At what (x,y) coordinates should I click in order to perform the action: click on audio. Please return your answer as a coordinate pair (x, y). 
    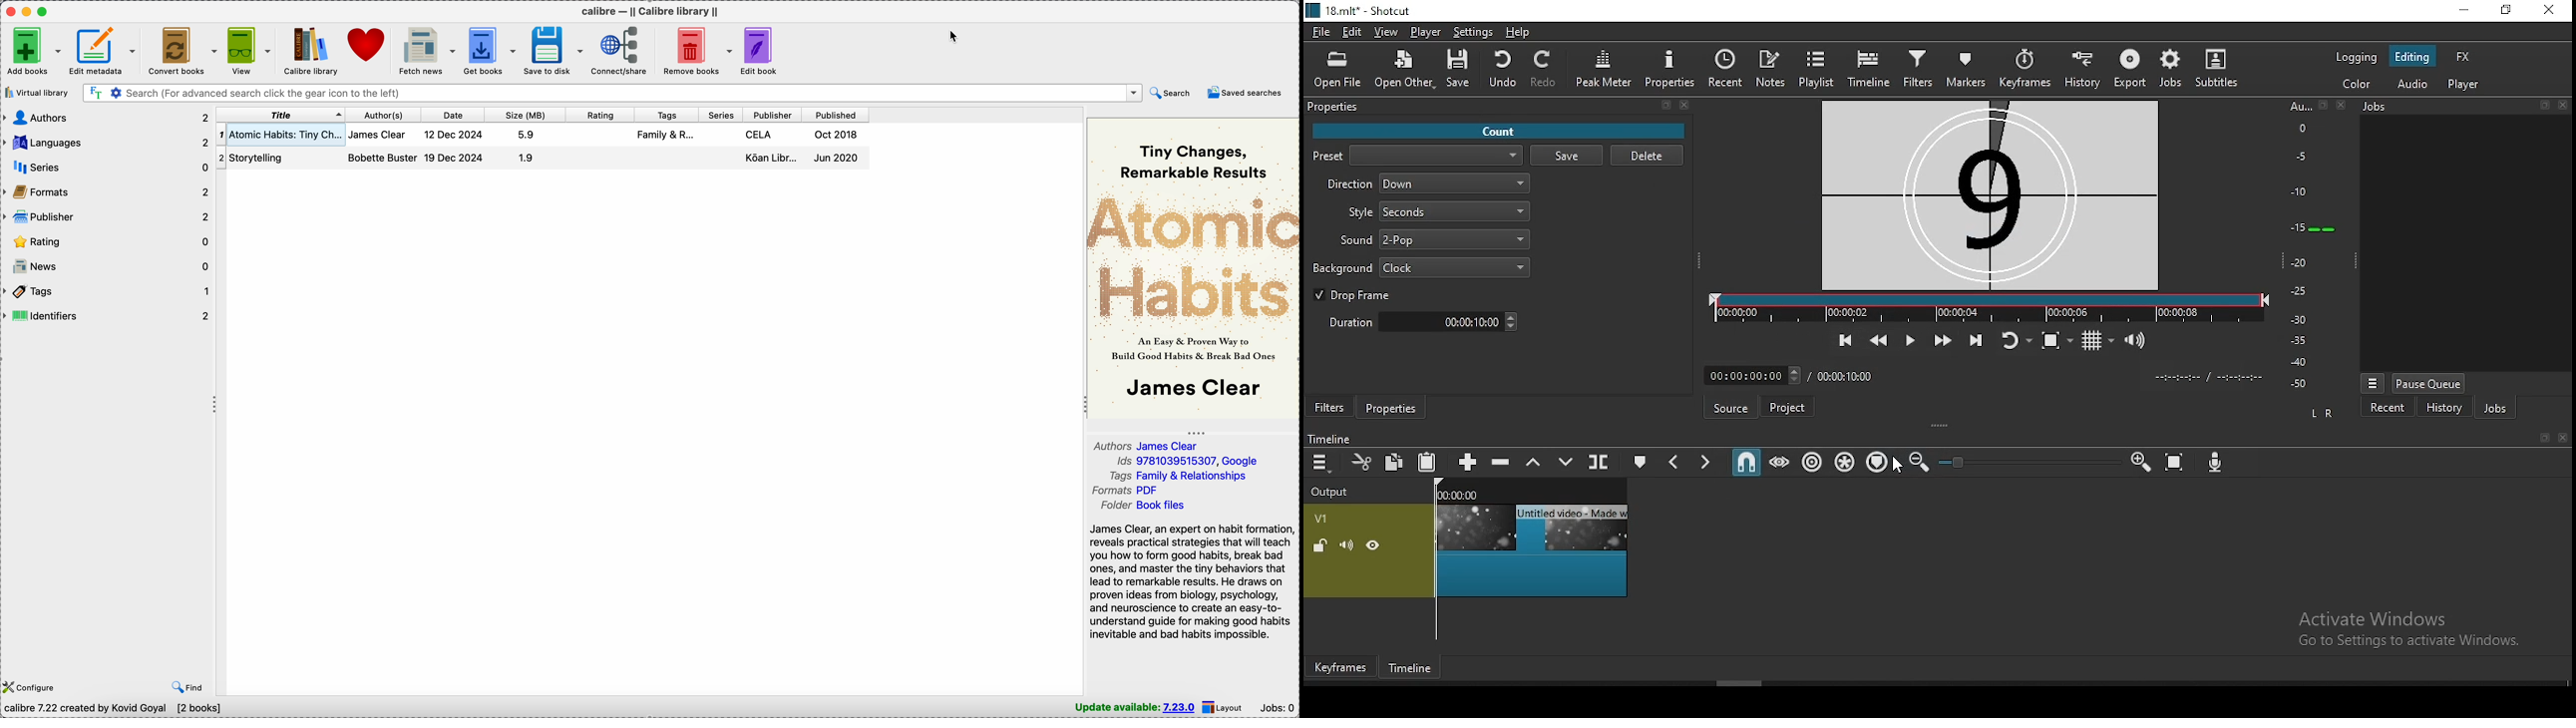
    Looking at the image, I should click on (2417, 85).